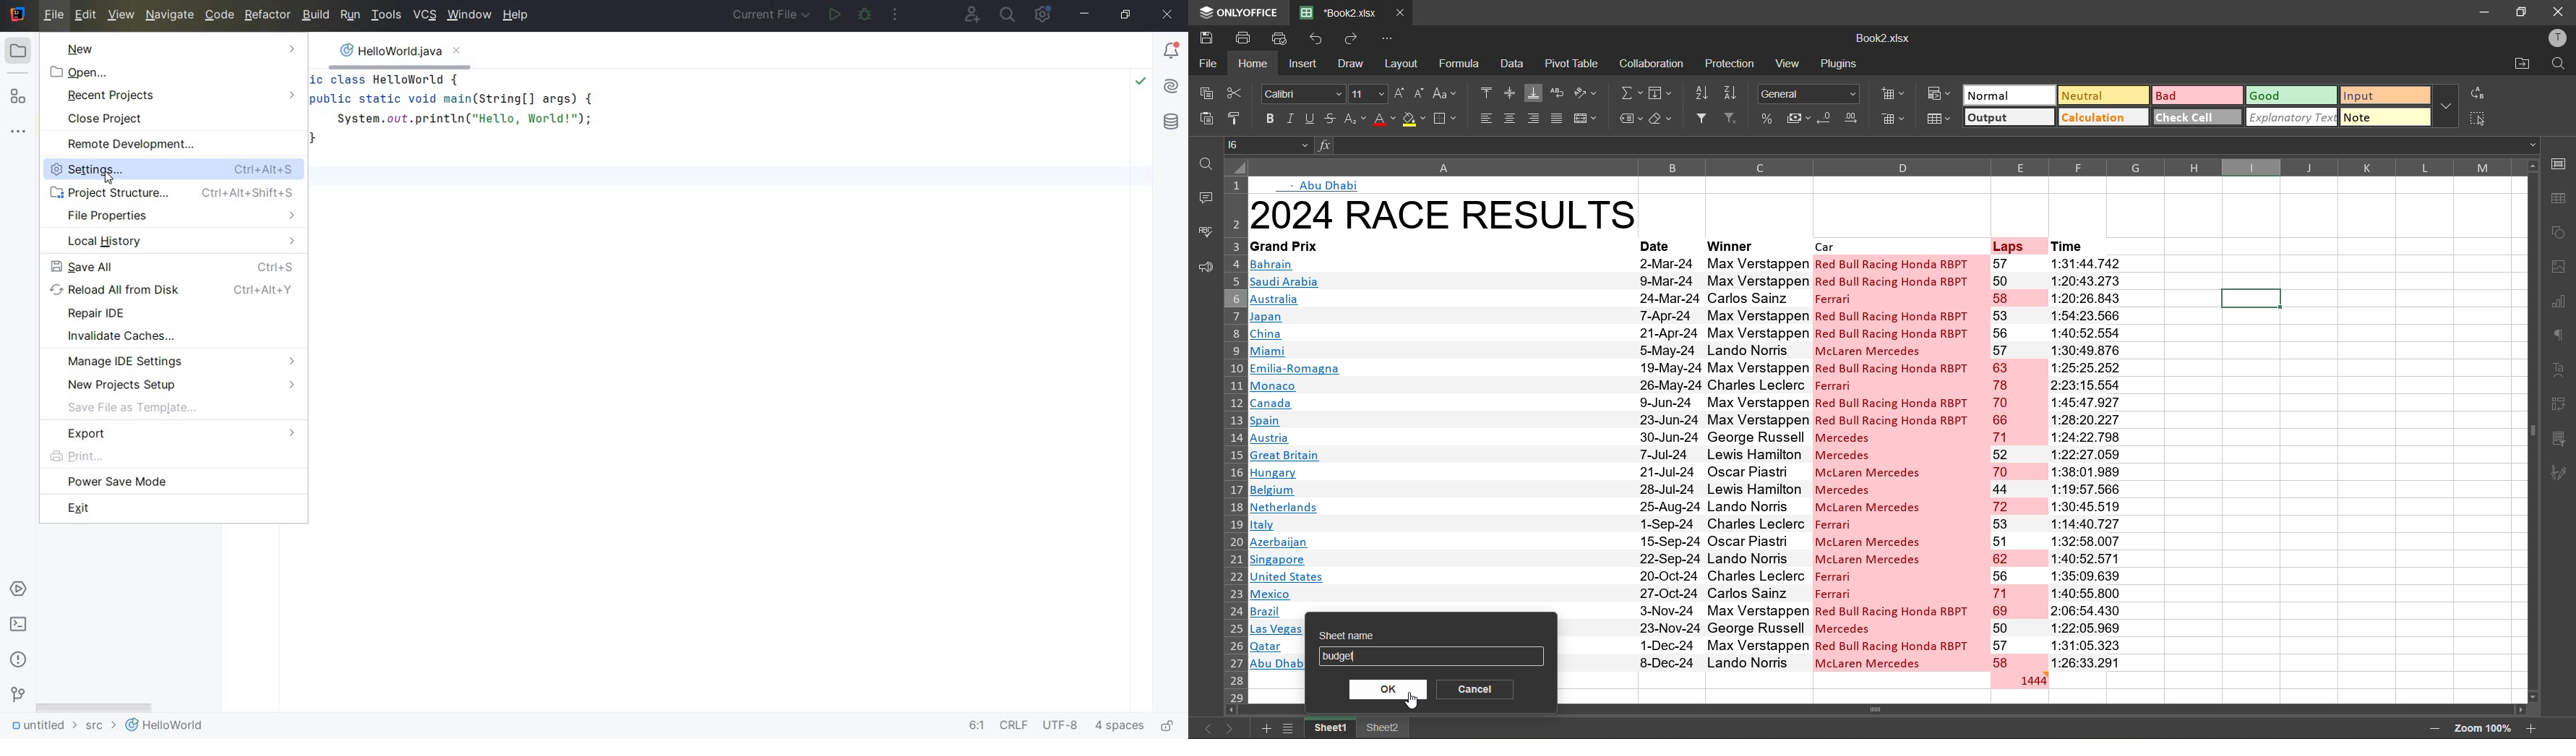 The image size is (2576, 756). Describe the element at coordinates (2556, 65) in the screenshot. I see `find` at that location.